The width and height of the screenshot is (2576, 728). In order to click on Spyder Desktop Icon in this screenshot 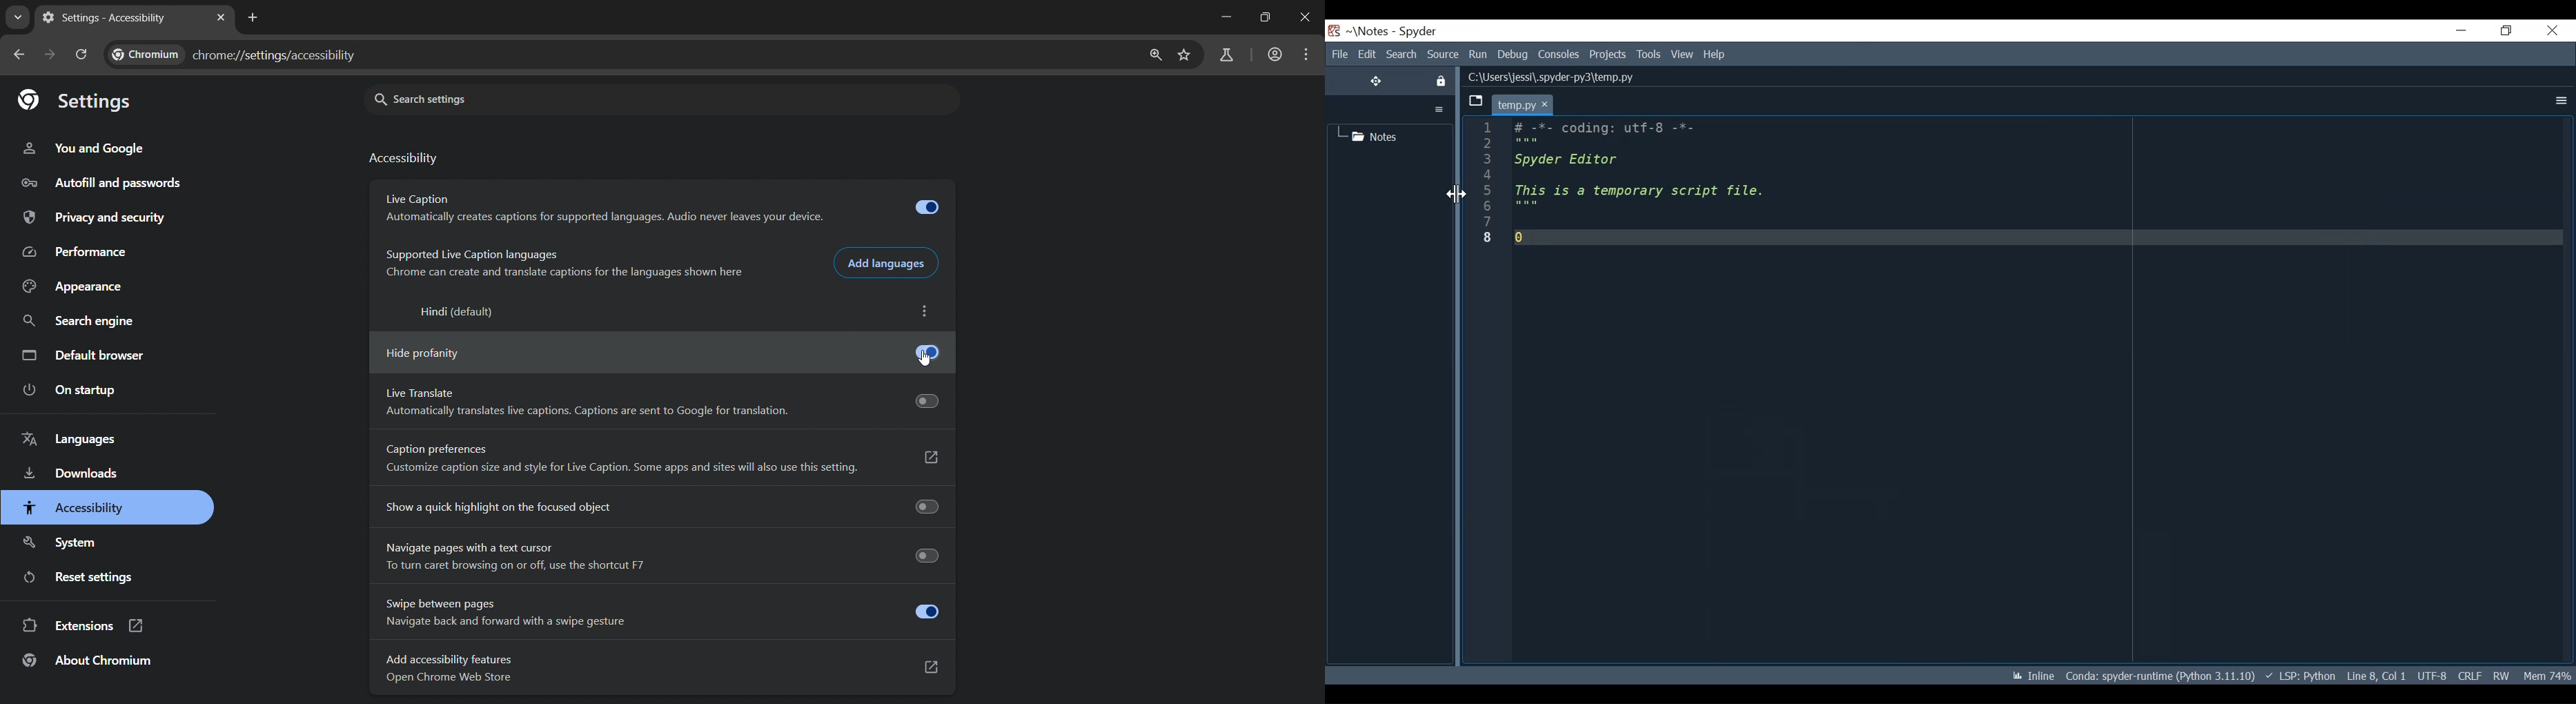, I will do `click(1334, 31)`.